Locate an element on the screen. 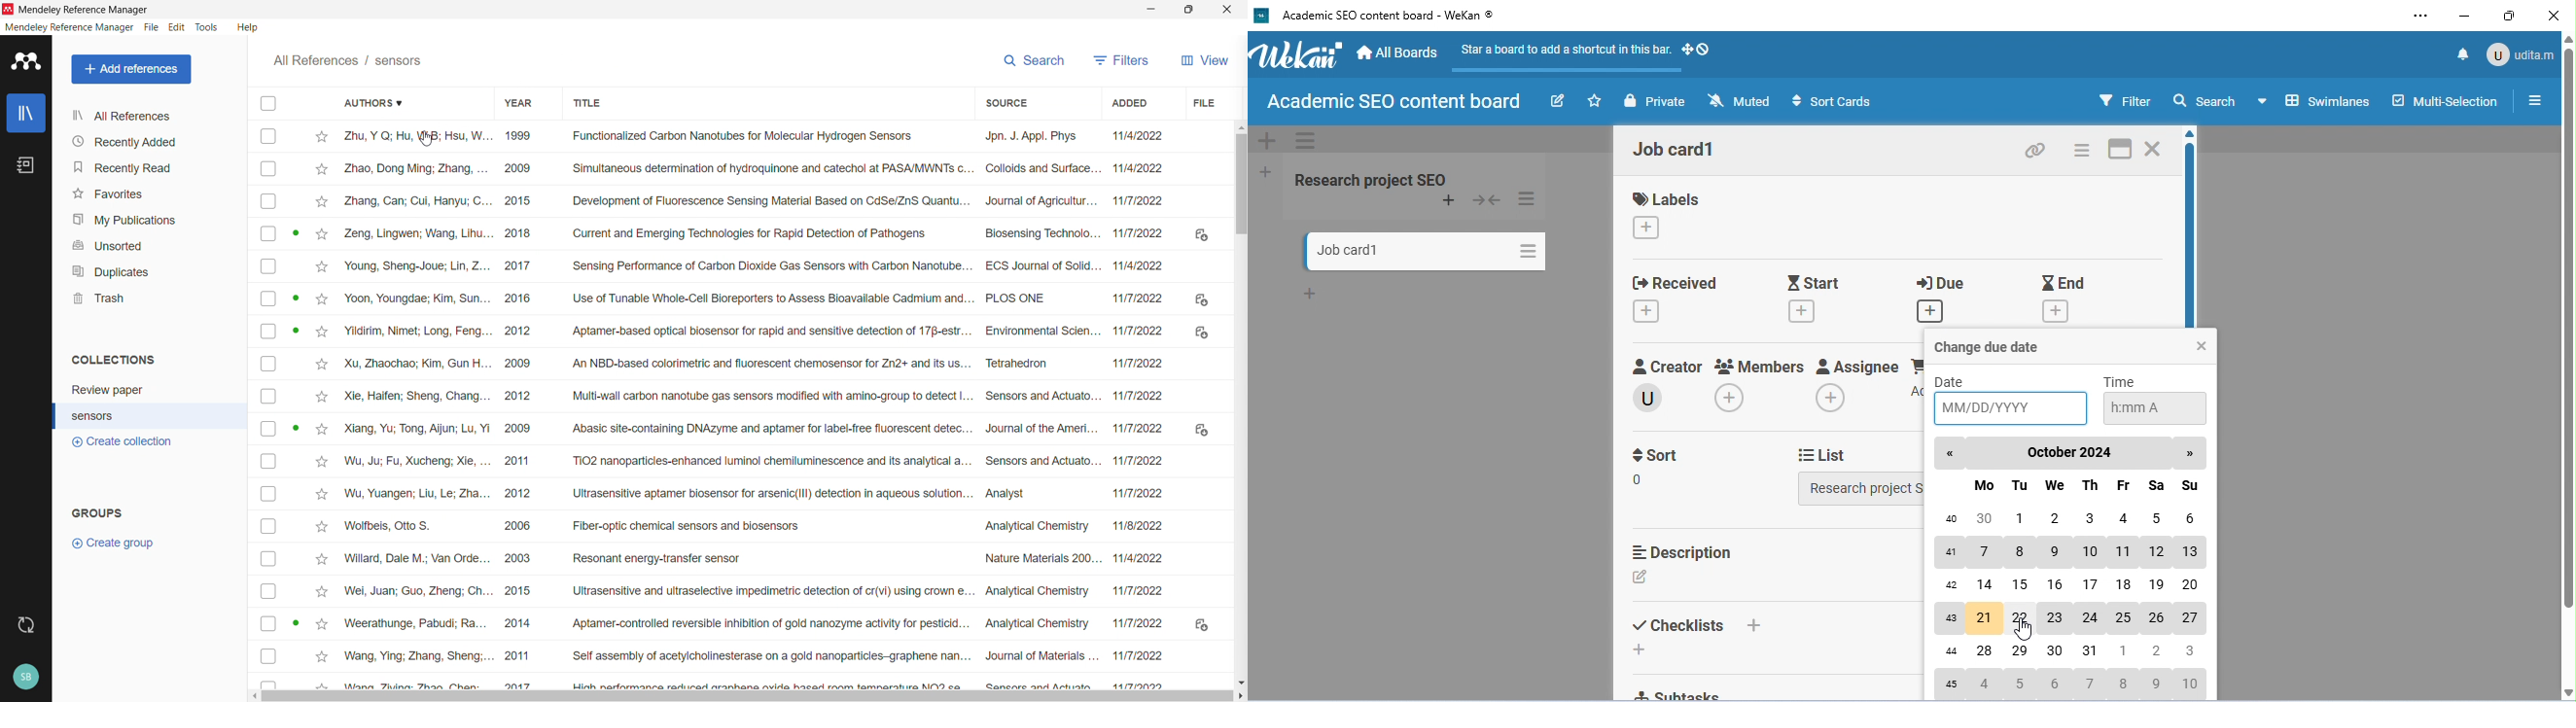  Mendeley reference manager  is located at coordinates (70, 27).